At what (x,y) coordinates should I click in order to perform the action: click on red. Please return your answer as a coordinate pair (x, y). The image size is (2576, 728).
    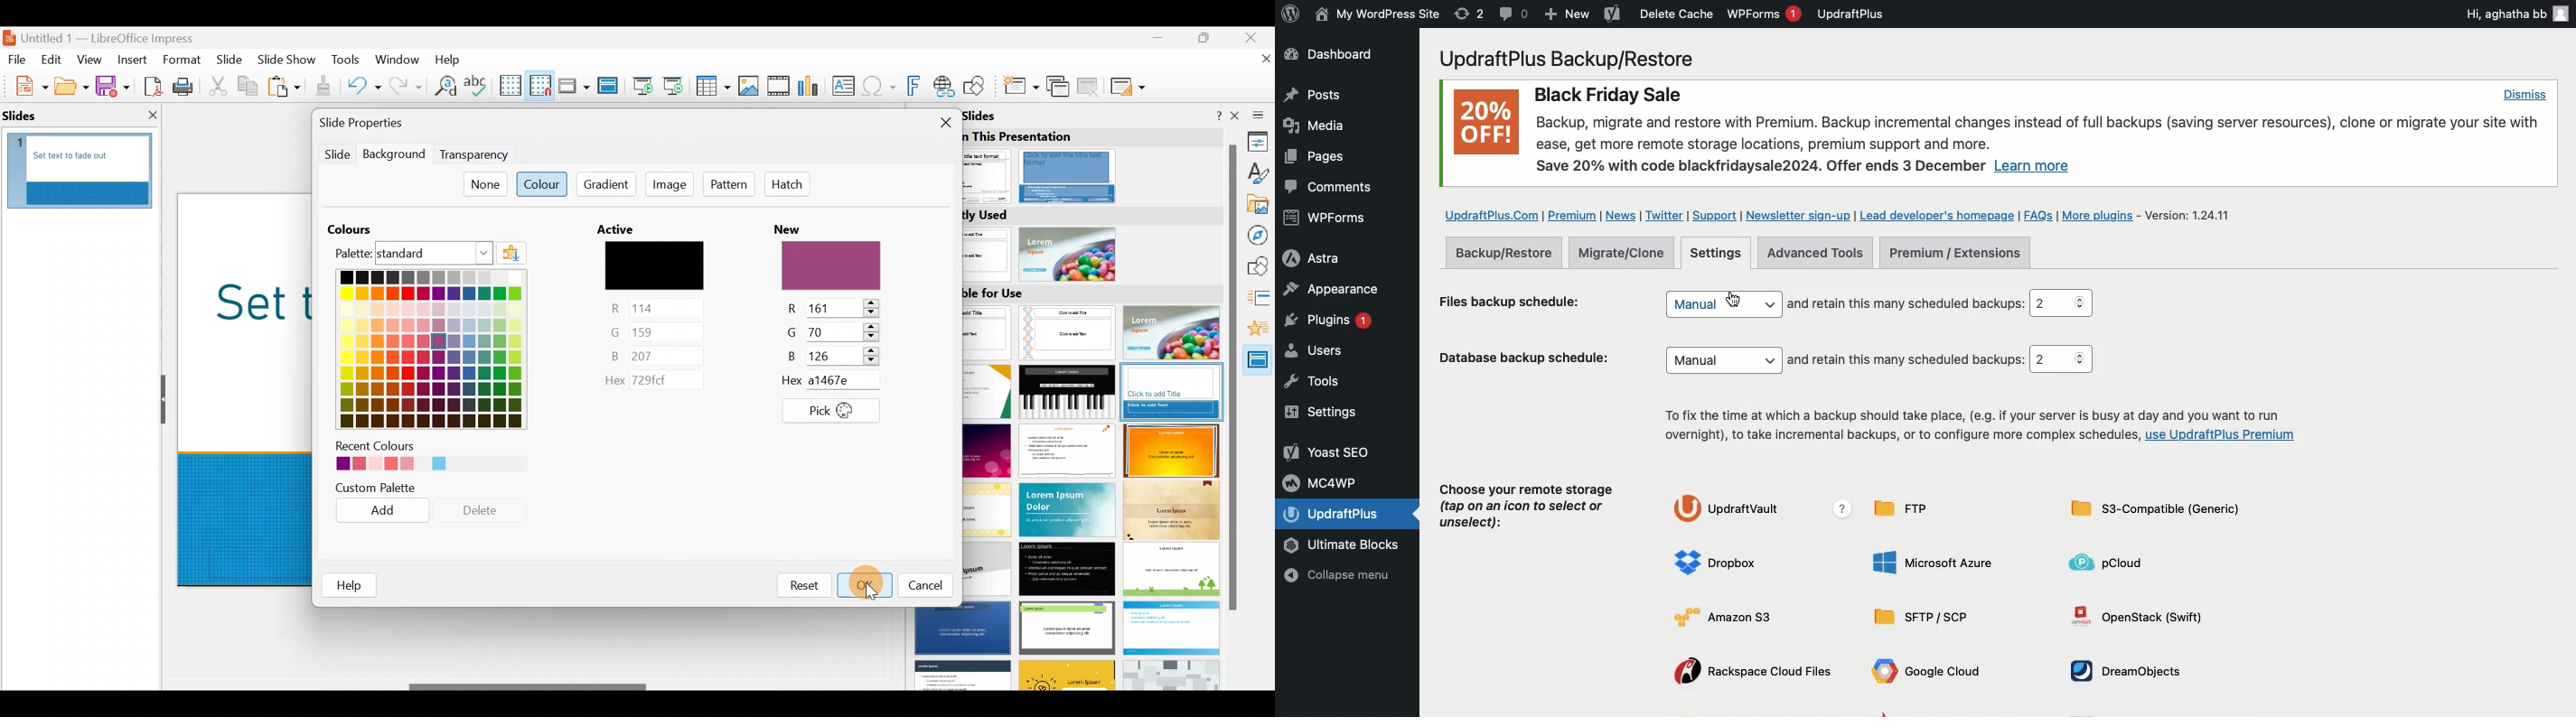
    Looking at the image, I should click on (656, 307).